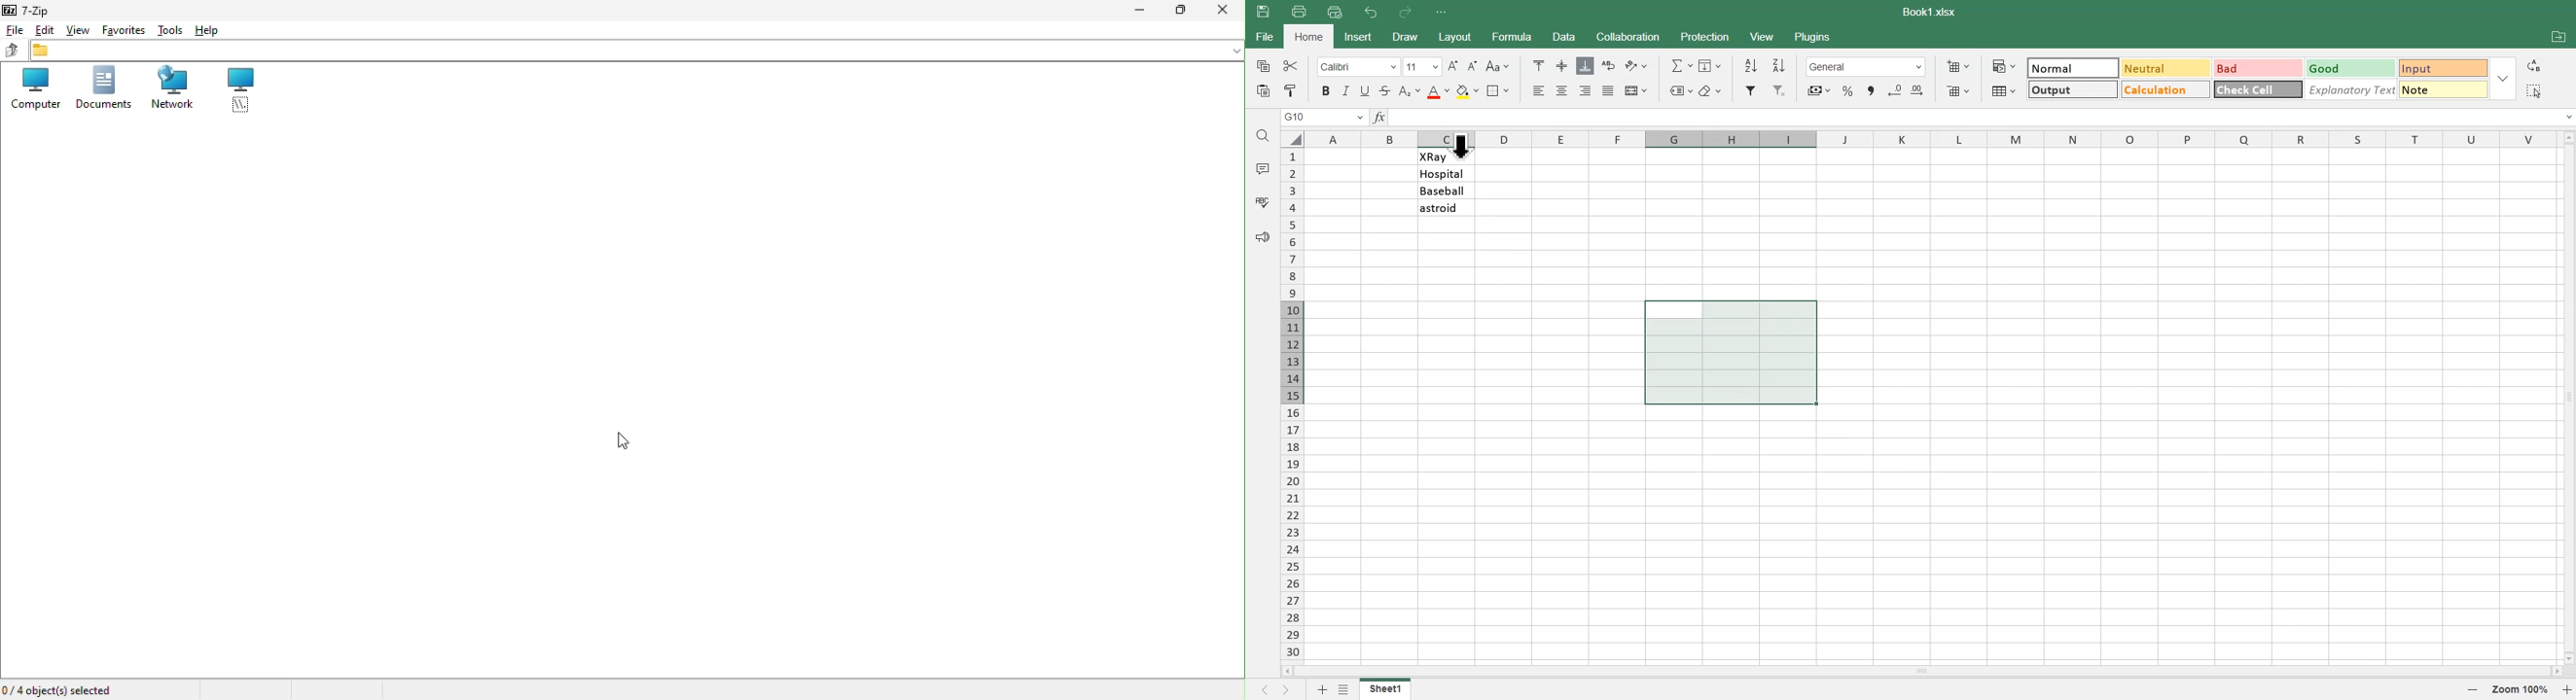 The height and width of the screenshot is (700, 2576). Describe the element at coordinates (1678, 90) in the screenshot. I see `Named Range` at that location.